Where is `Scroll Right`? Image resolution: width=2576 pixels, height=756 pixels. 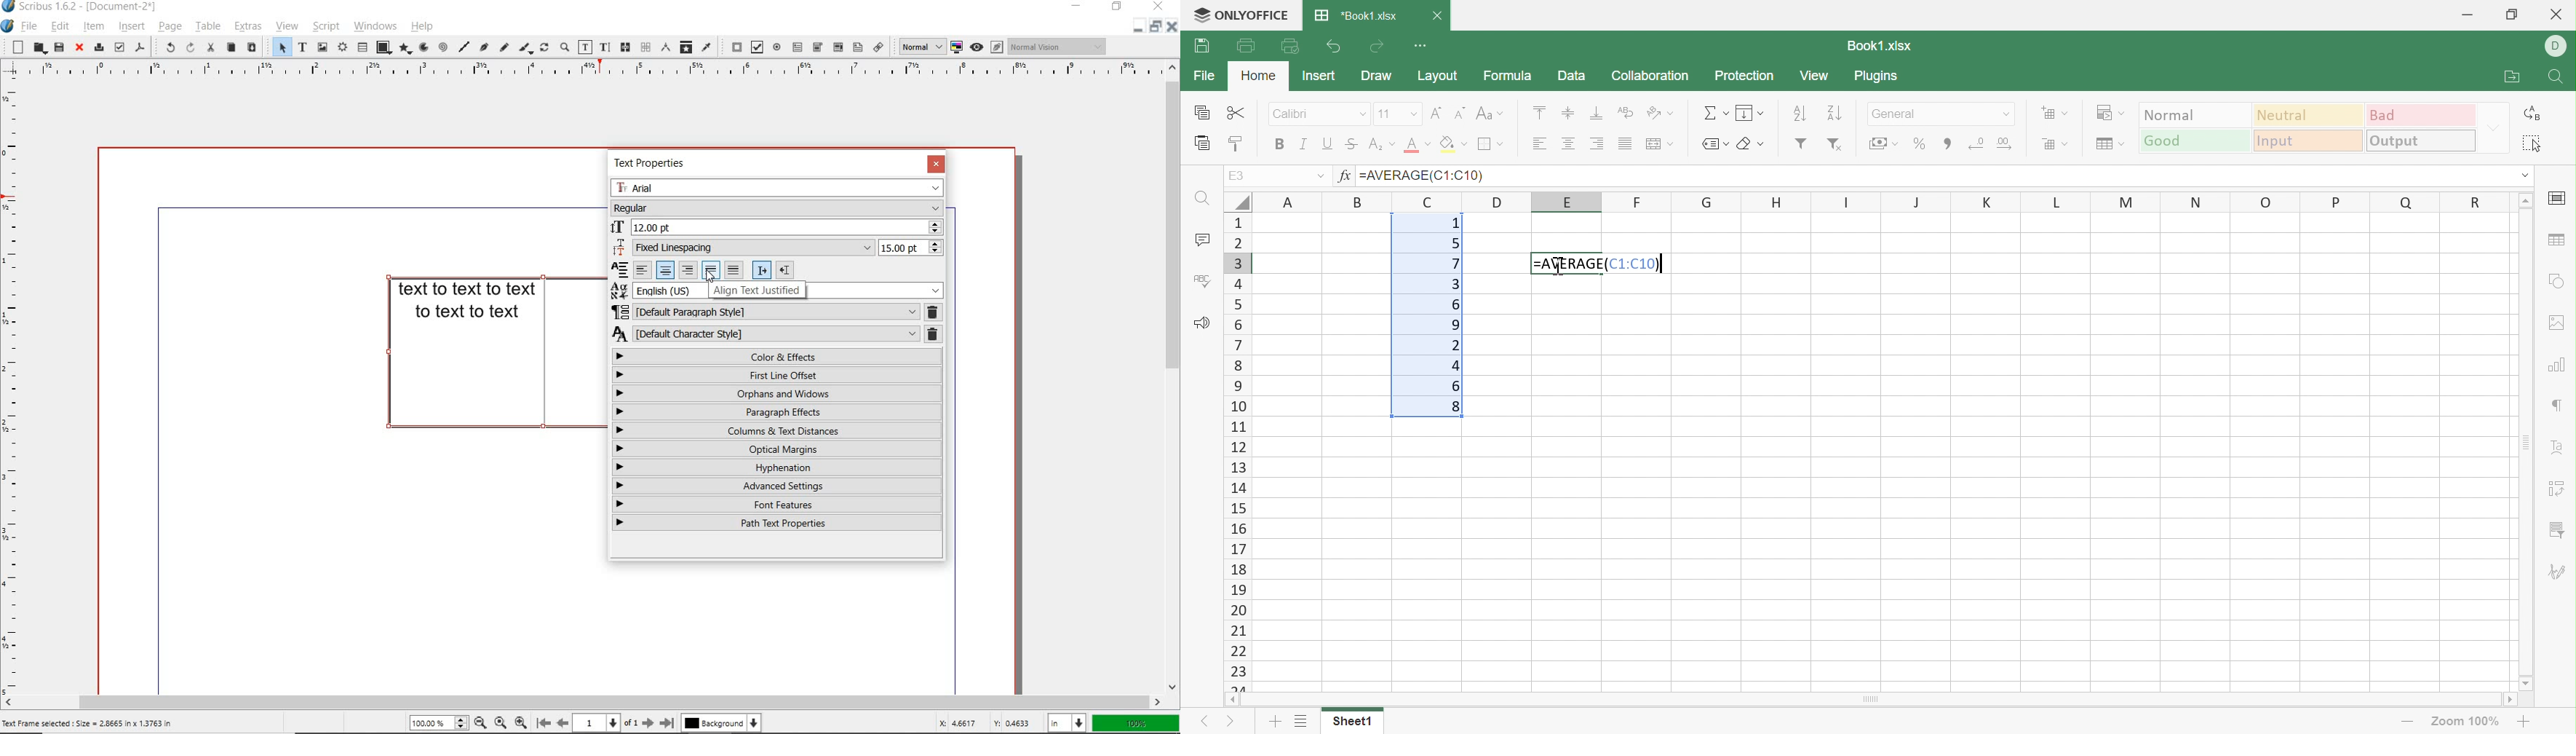
Scroll Right is located at coordinates (2509, 699).